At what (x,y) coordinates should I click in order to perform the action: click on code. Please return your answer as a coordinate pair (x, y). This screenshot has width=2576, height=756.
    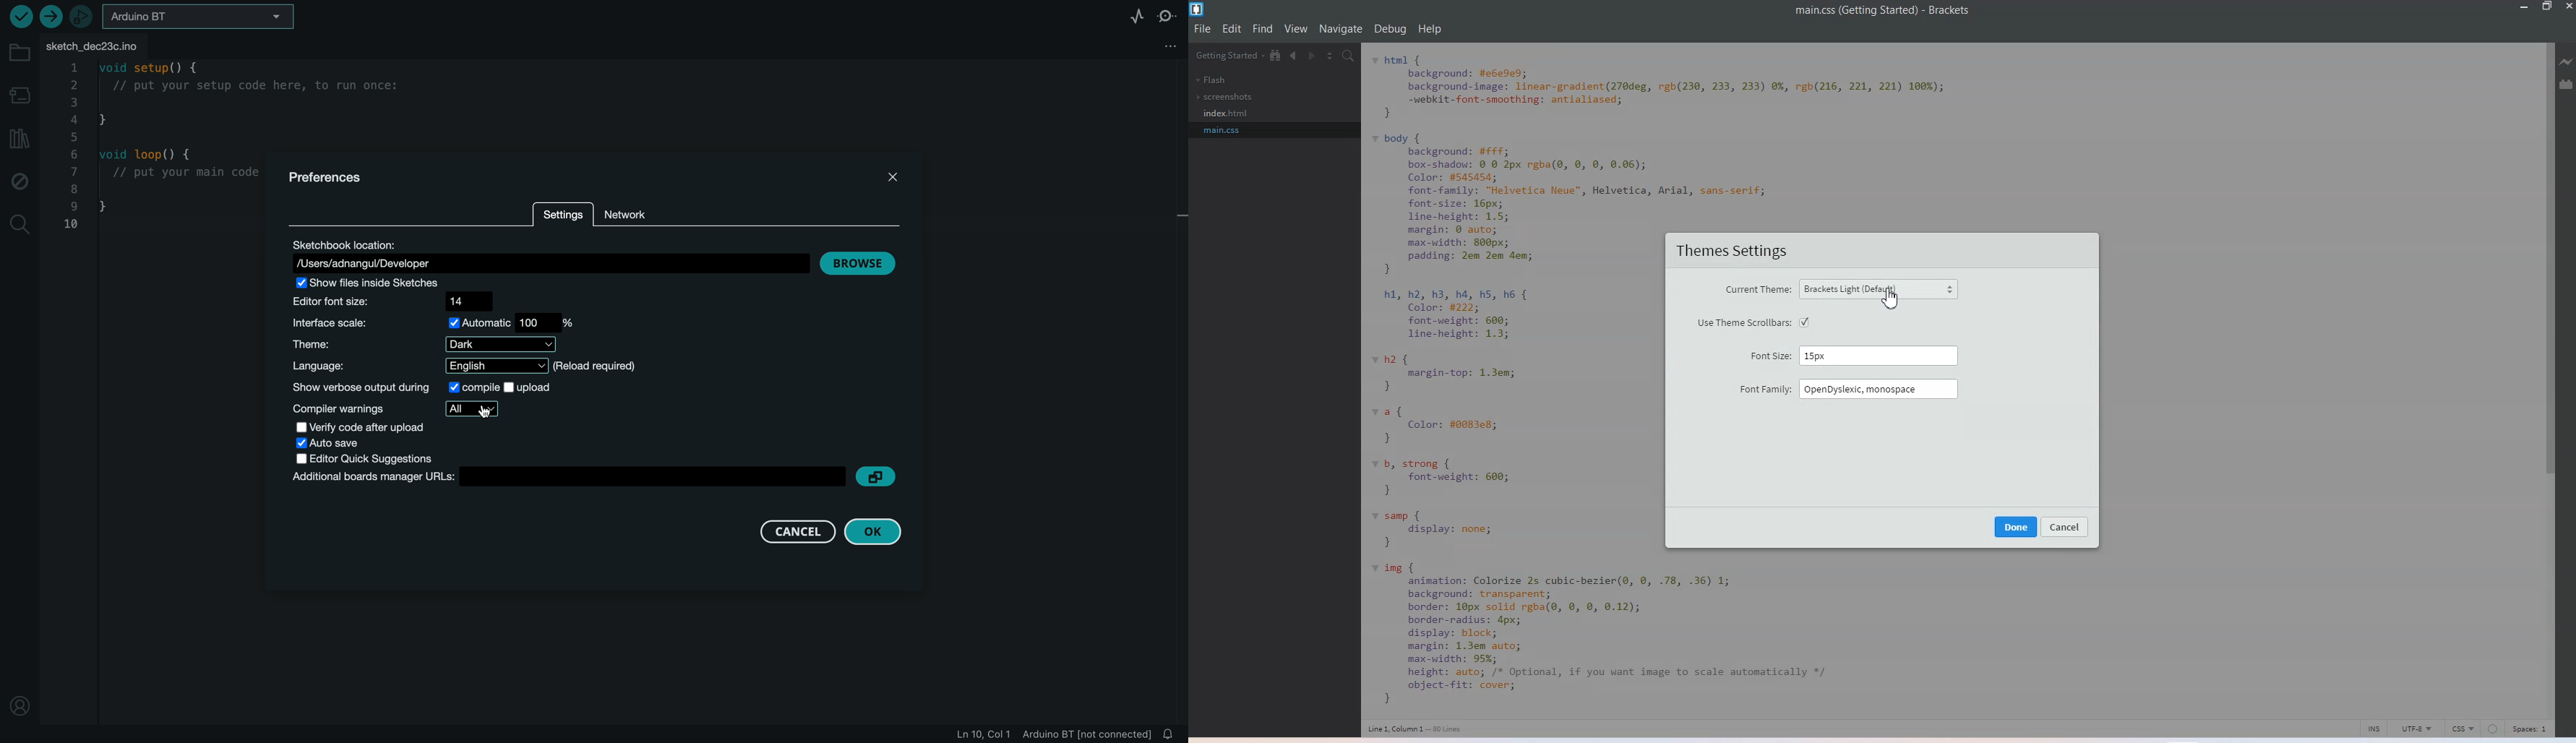
    Looking at the image, I should click on (1688, 135).